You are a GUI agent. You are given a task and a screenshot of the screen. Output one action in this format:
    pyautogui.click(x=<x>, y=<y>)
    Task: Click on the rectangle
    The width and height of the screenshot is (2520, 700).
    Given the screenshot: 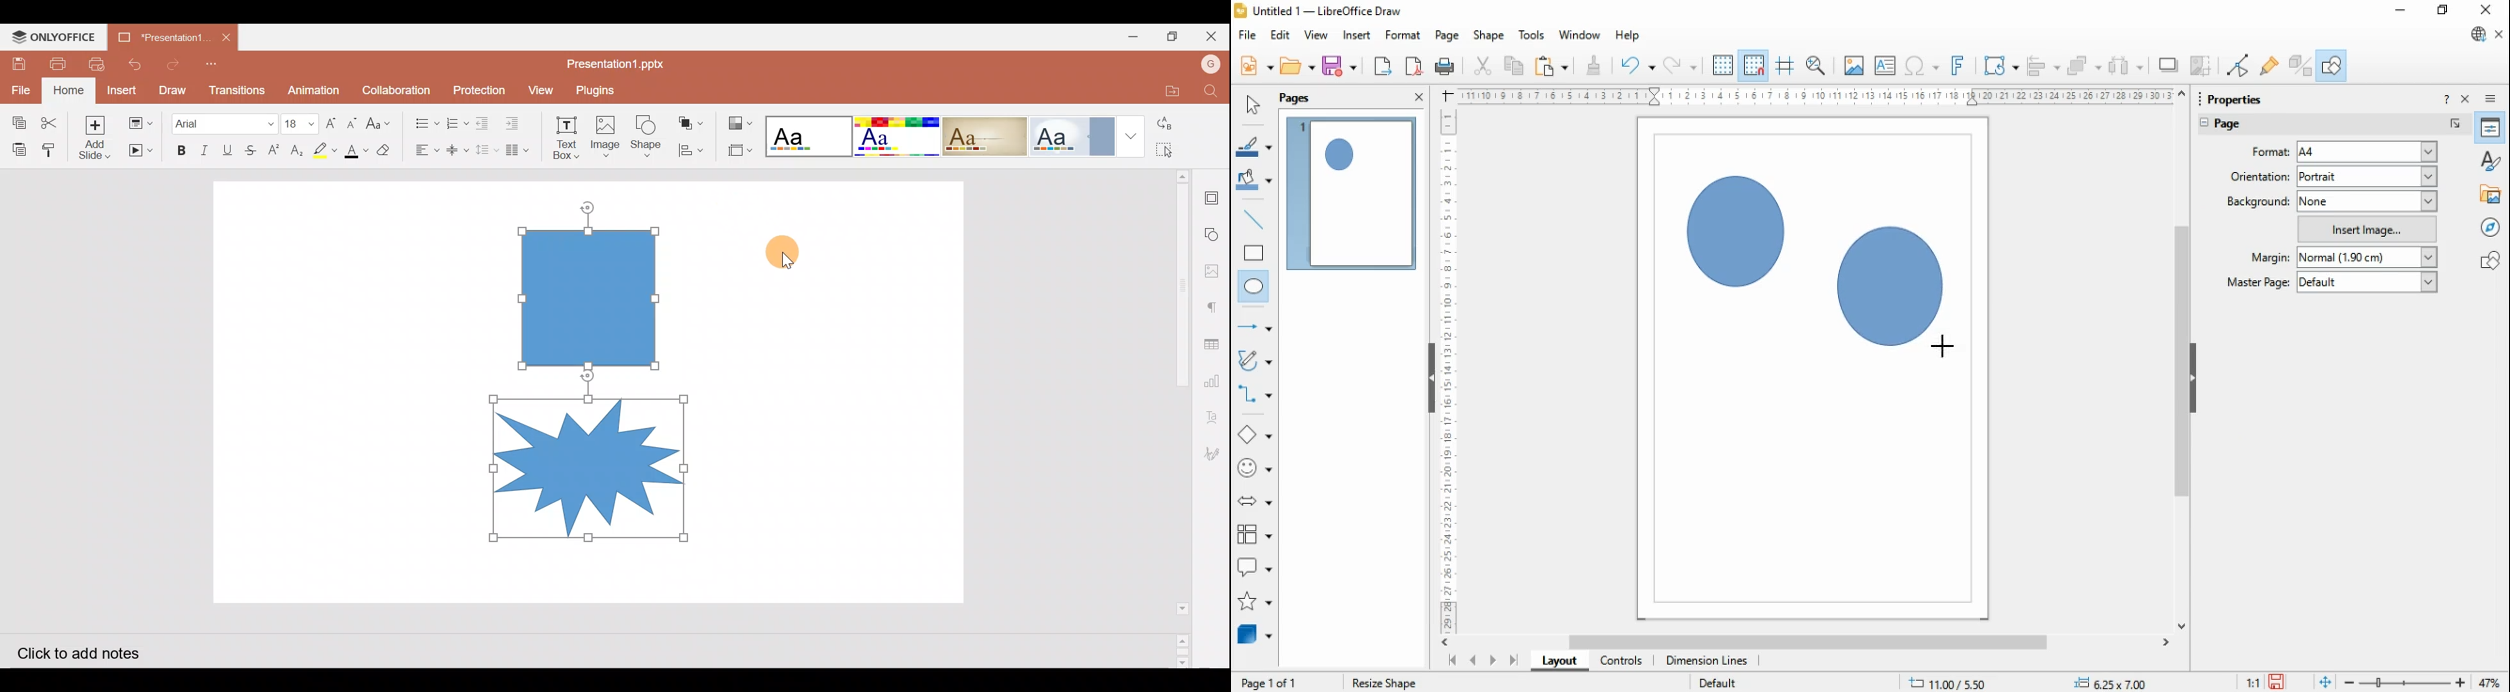 What is the action you would take?
    pyautogui.click(x=1254, y=252)
    